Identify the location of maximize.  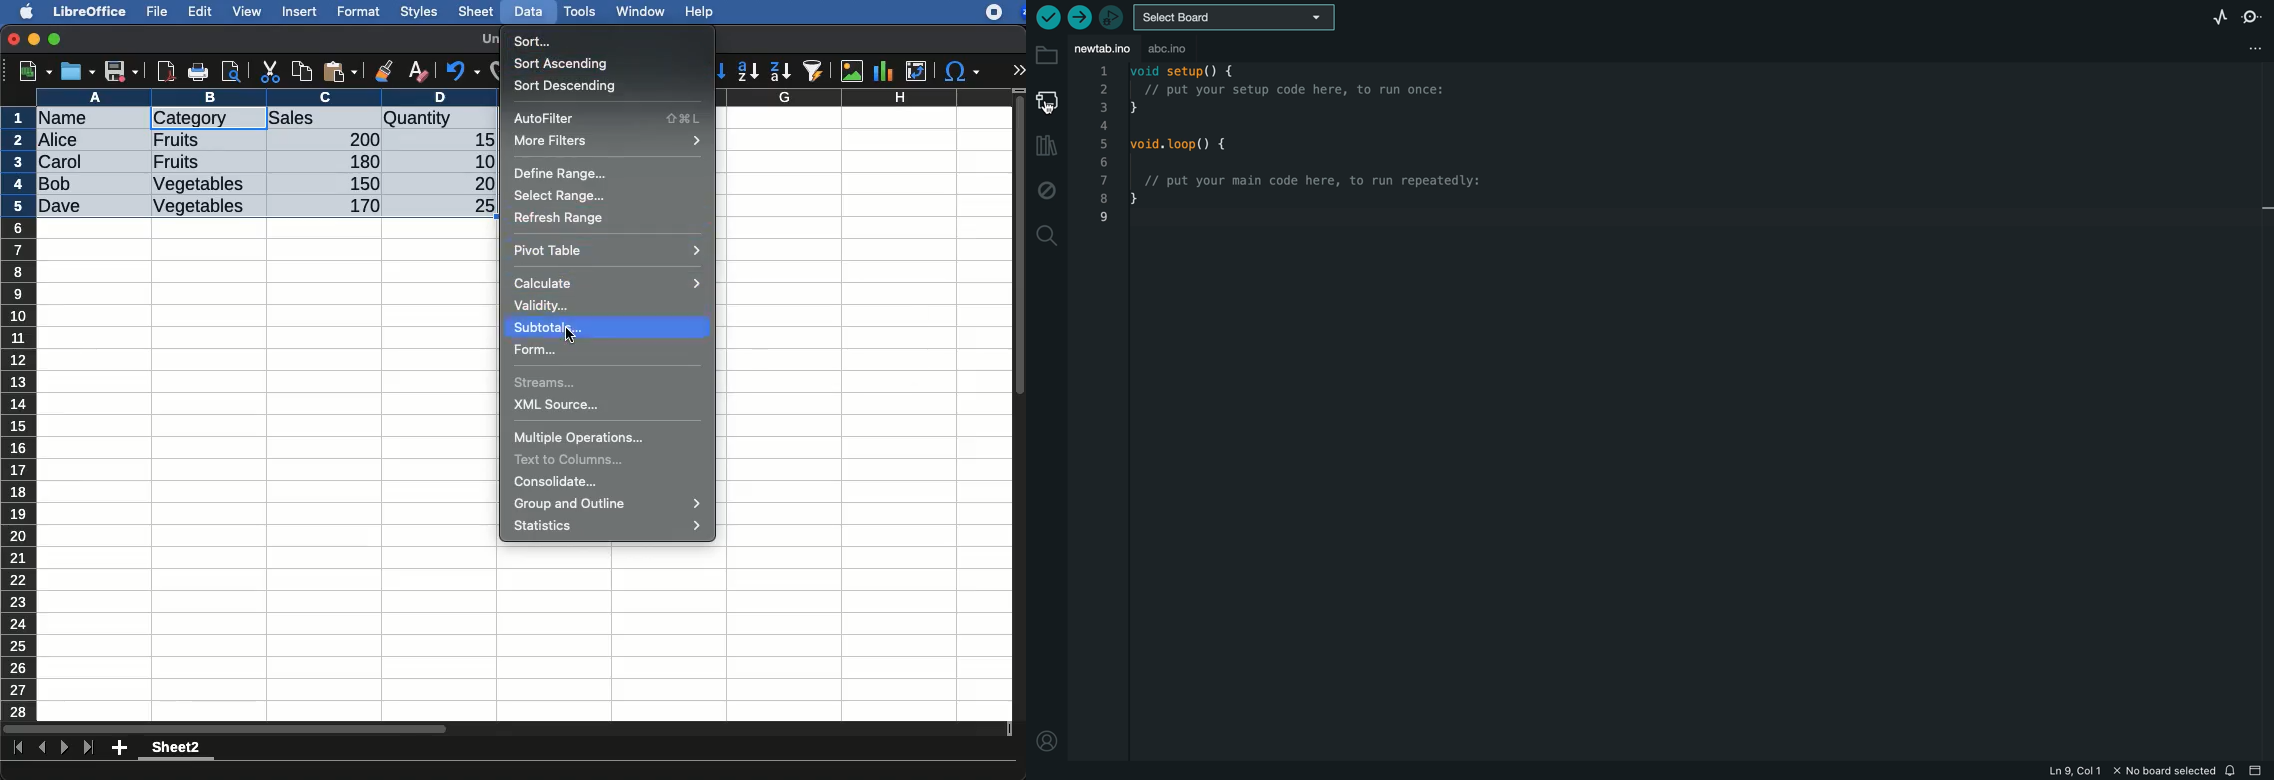
(57, 40).